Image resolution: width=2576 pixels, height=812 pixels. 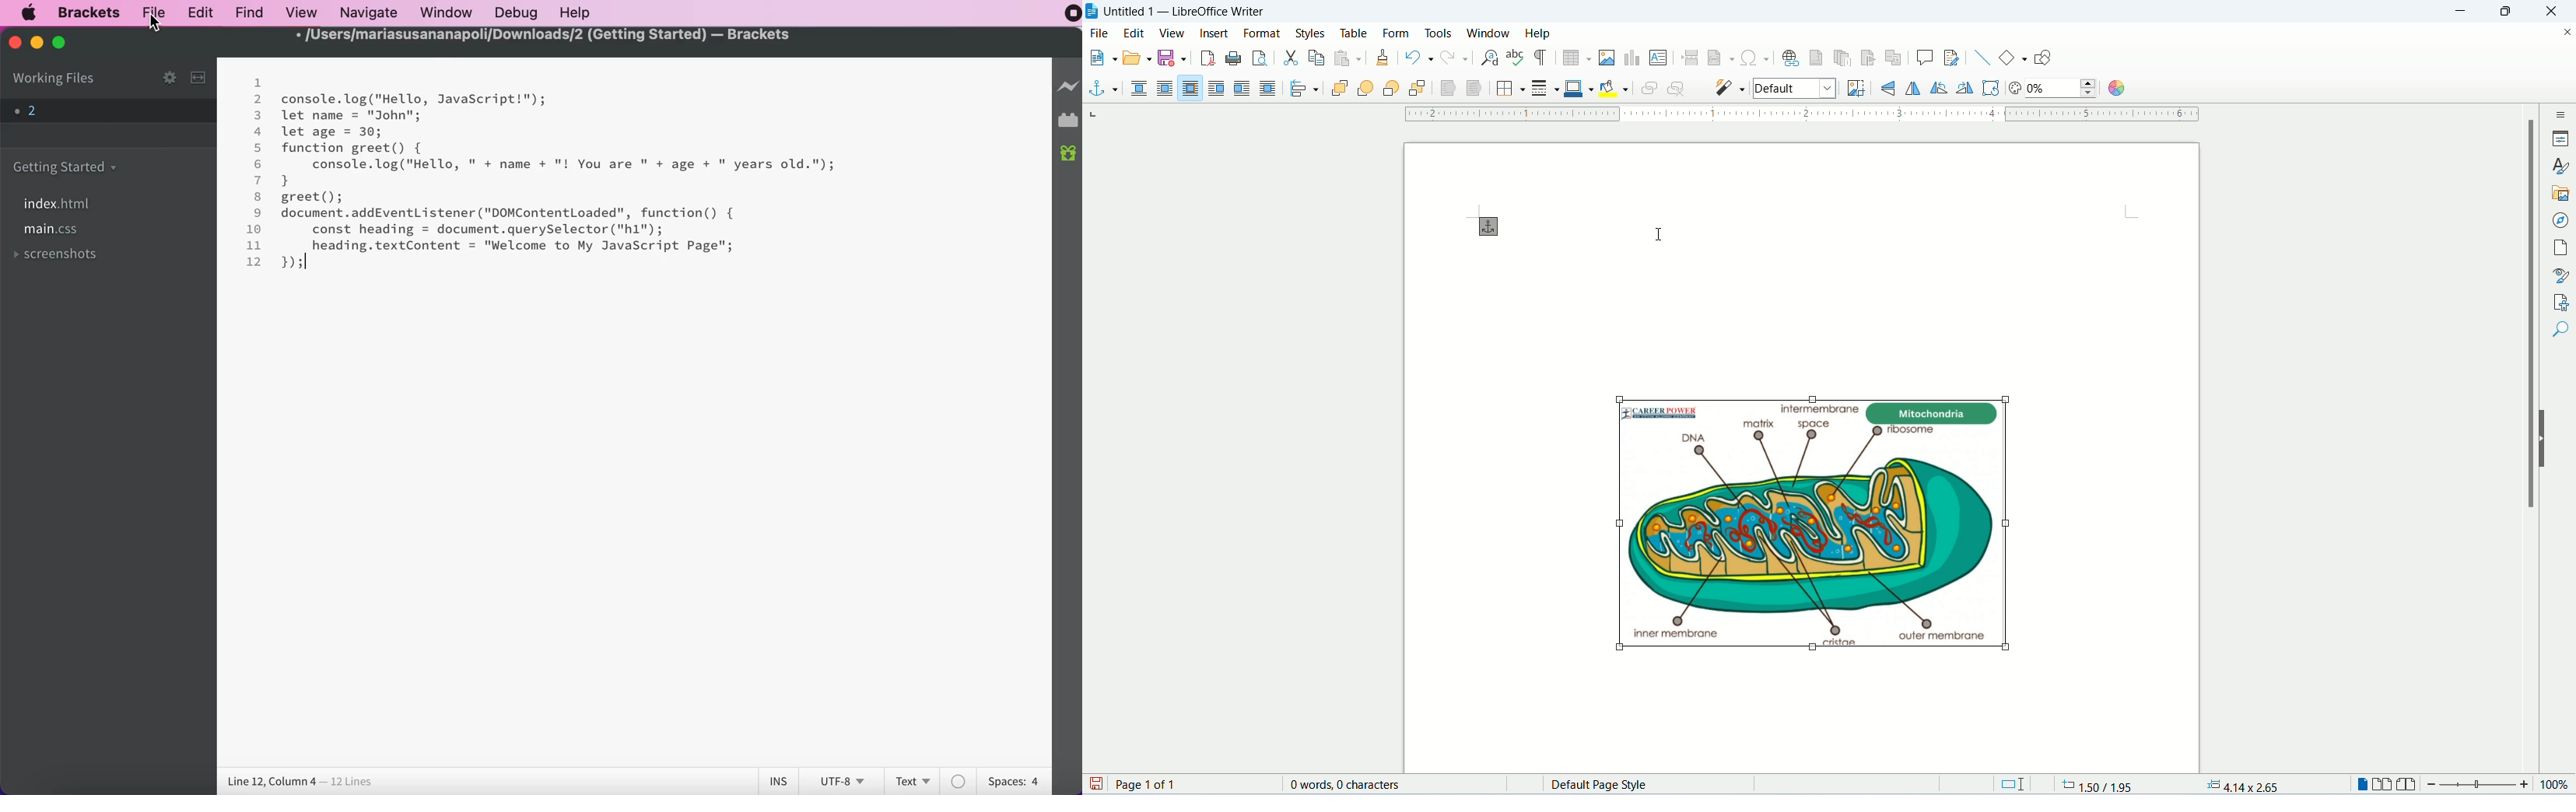 What do you see at coordinates (2360, 786) in the screenshot?
I see `single page view` at bounding box center [2360, 786].